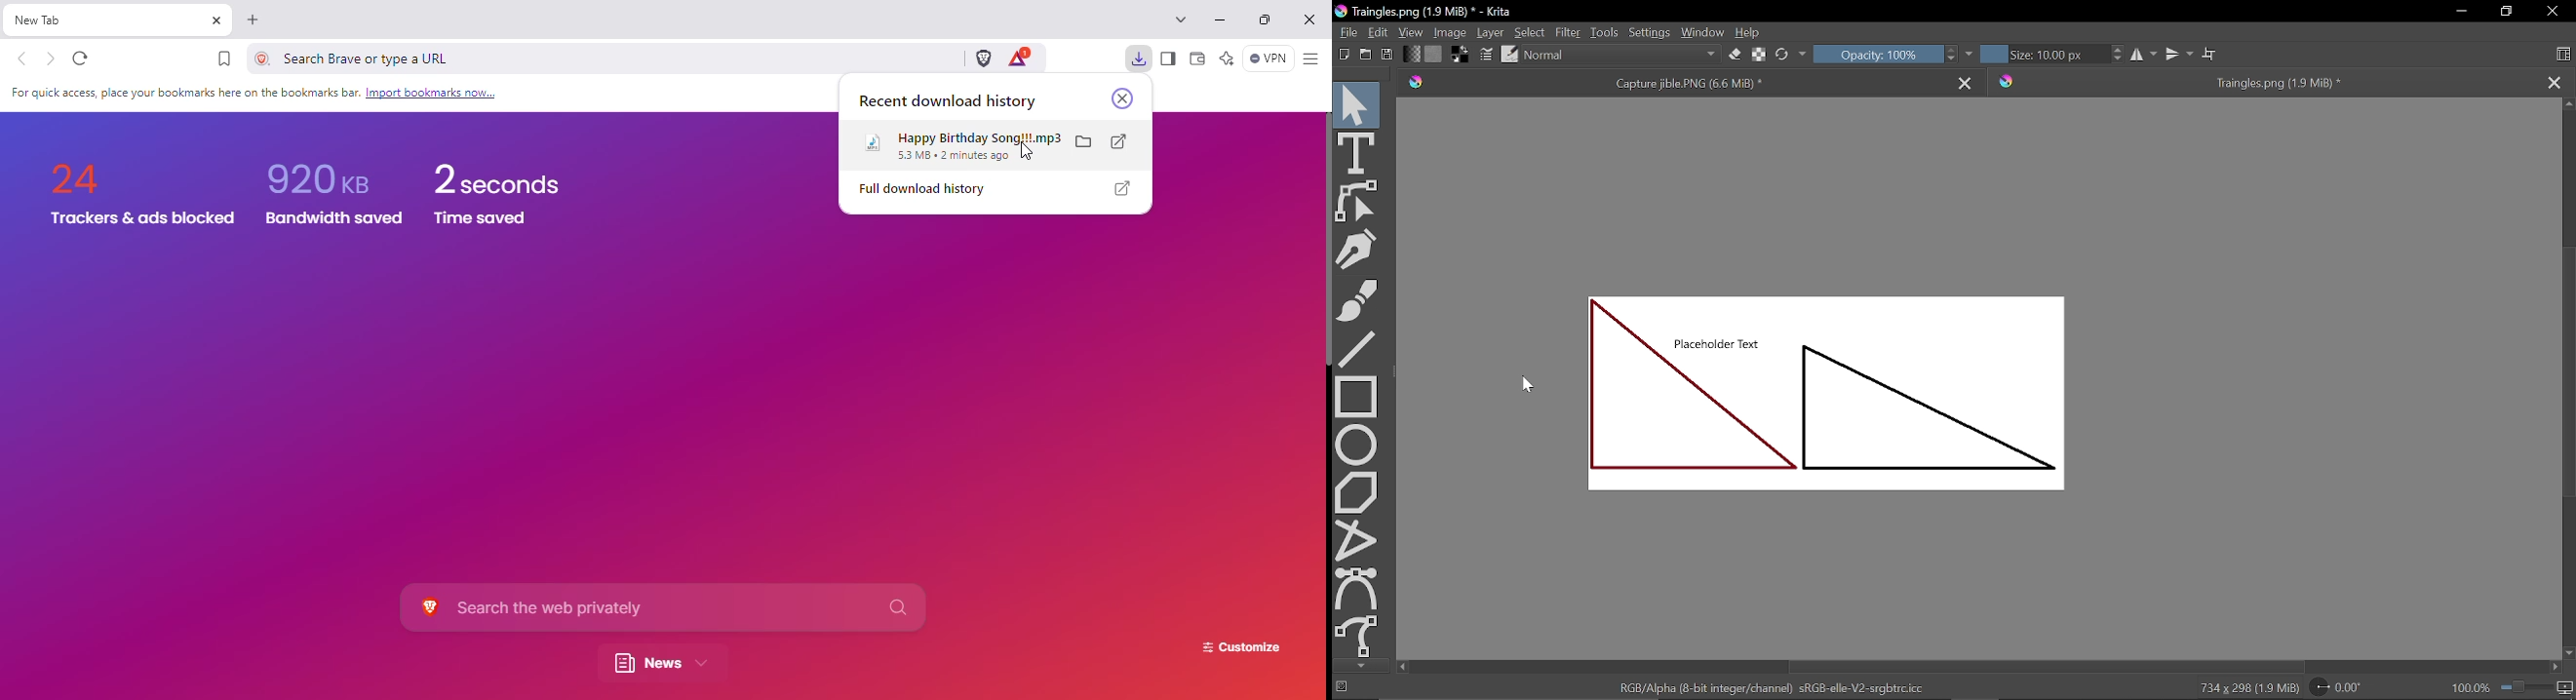 Image resolution: width=2576 pixels, height=700 pixels. Describe the element at coordinates (1379, 31) in the screenshot. I see `Edit` at that location.